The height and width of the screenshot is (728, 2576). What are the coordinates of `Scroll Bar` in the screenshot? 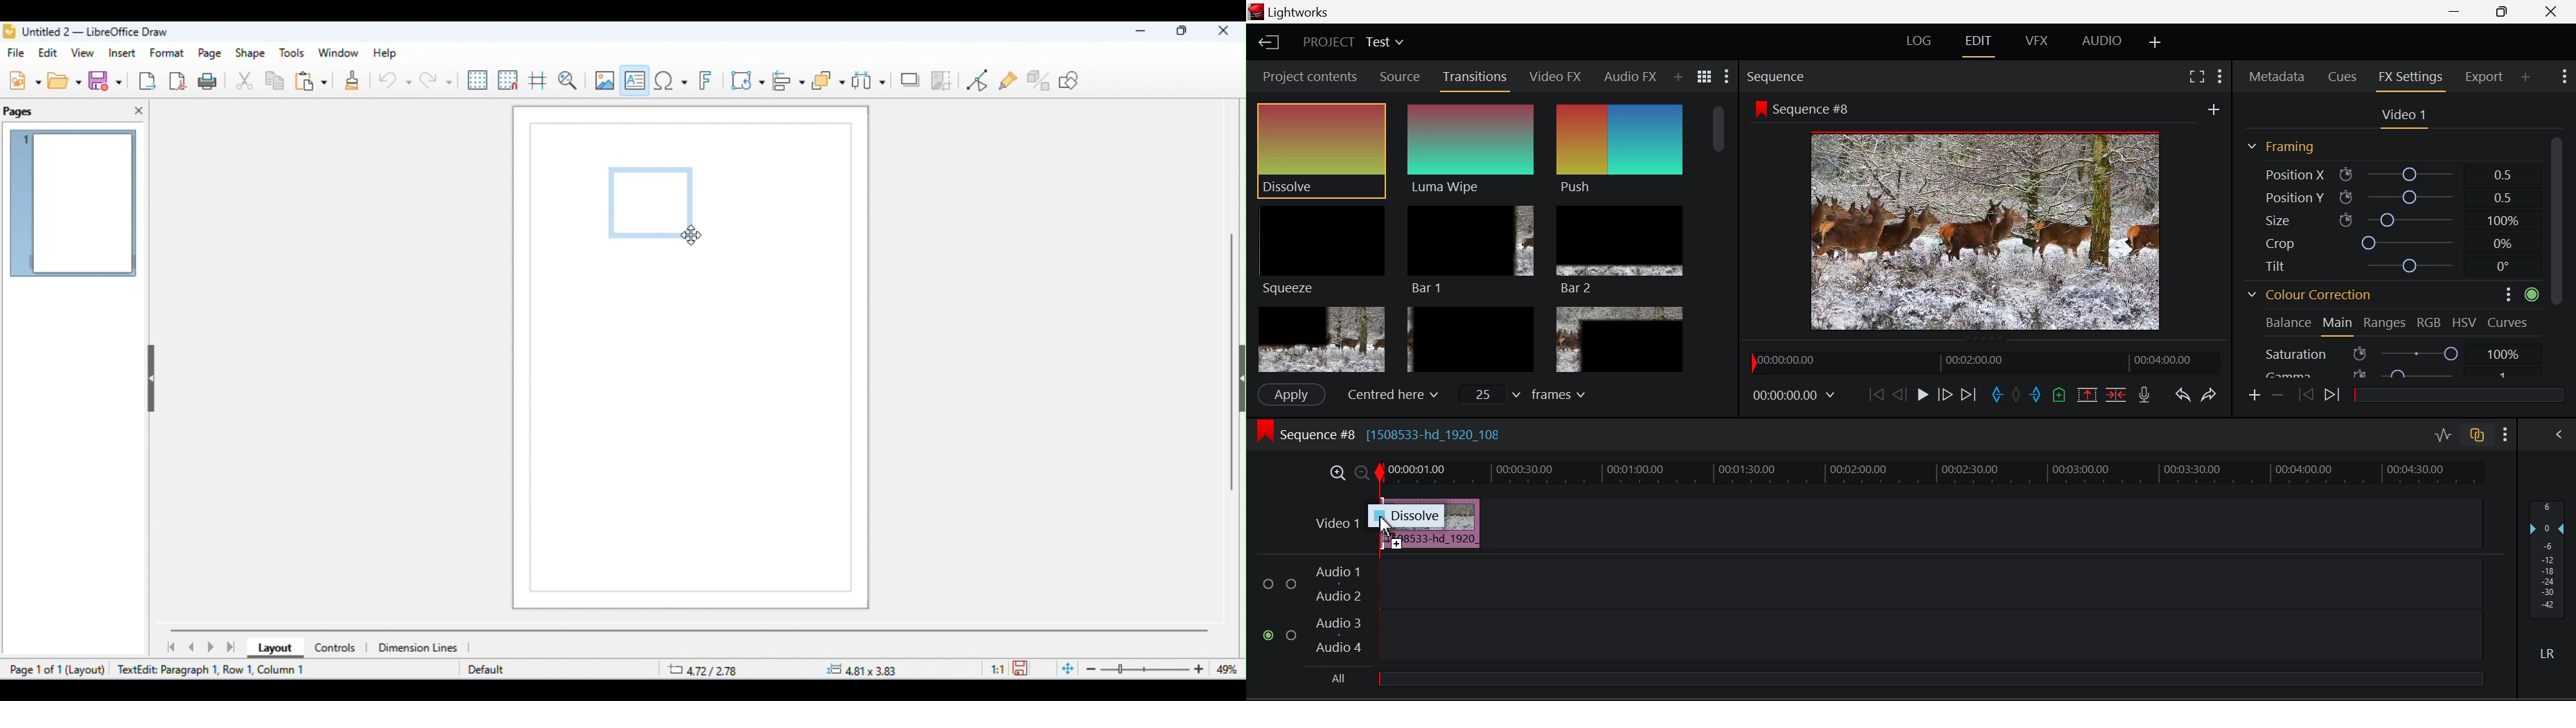 It's located at (2558, 255).